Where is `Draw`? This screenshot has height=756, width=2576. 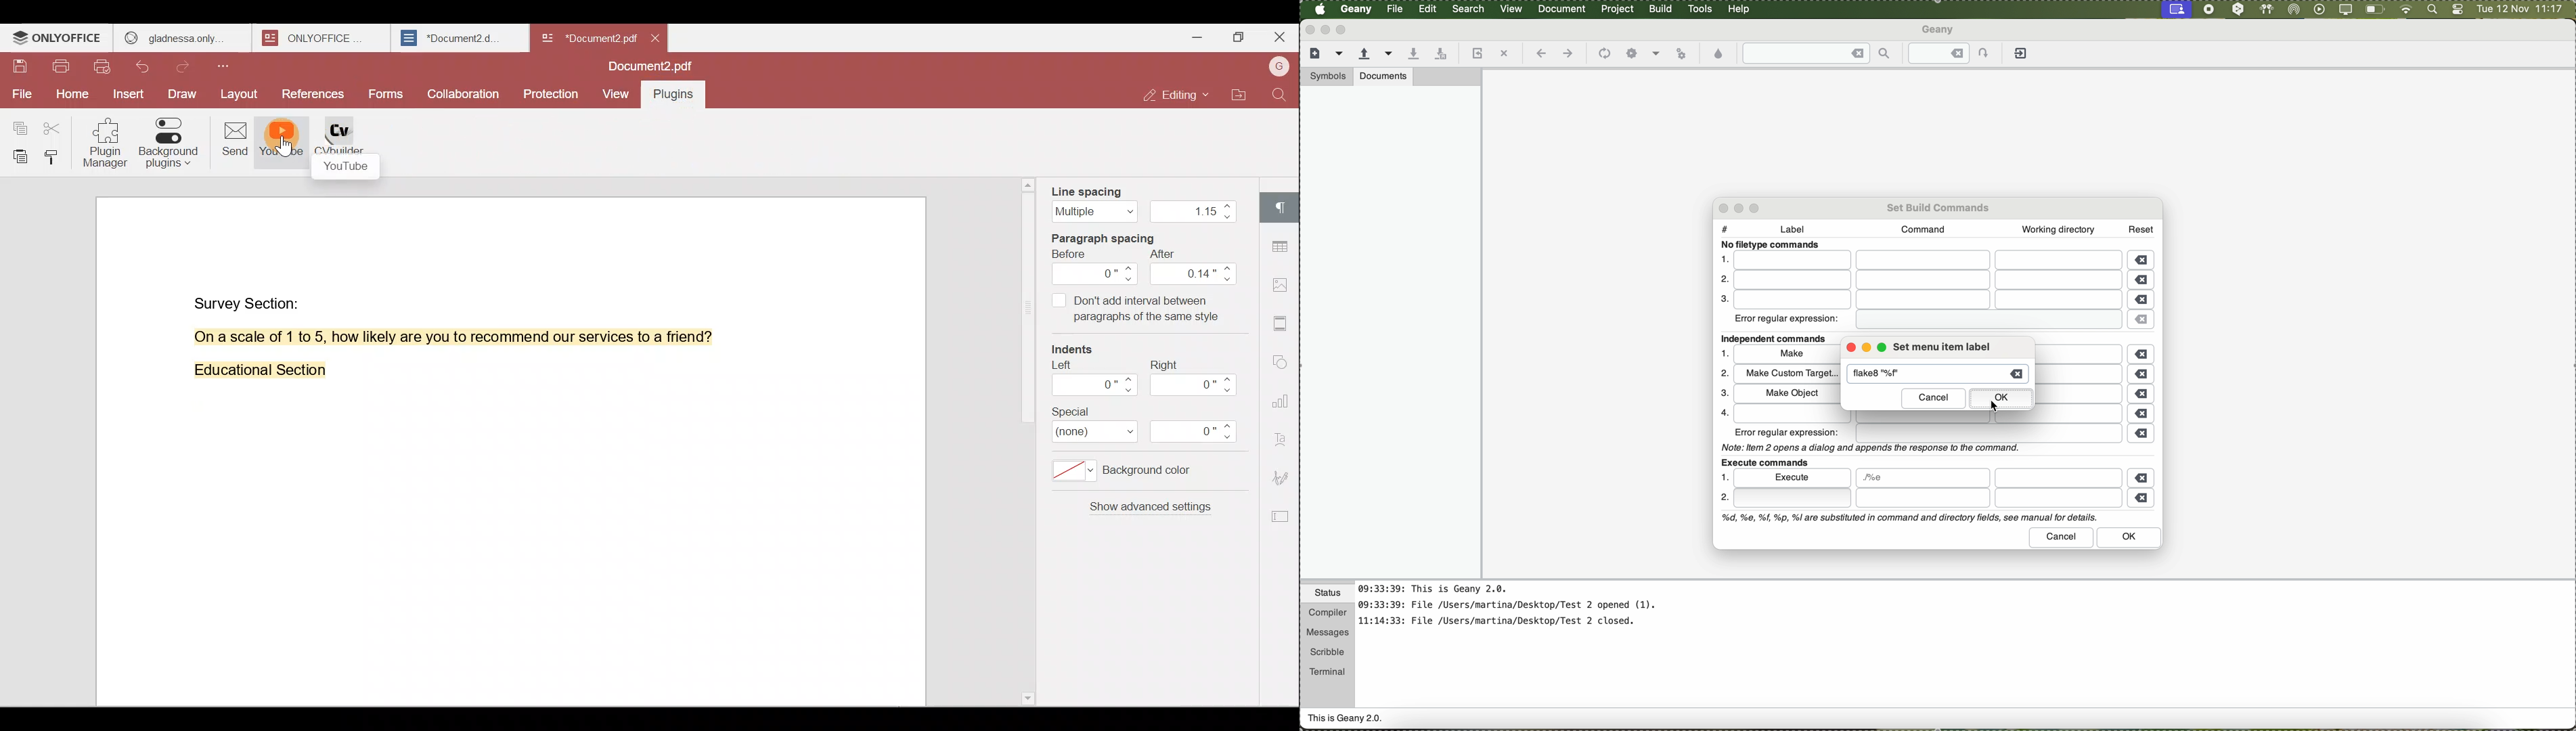 Draw is located at coordinates (183, 95).